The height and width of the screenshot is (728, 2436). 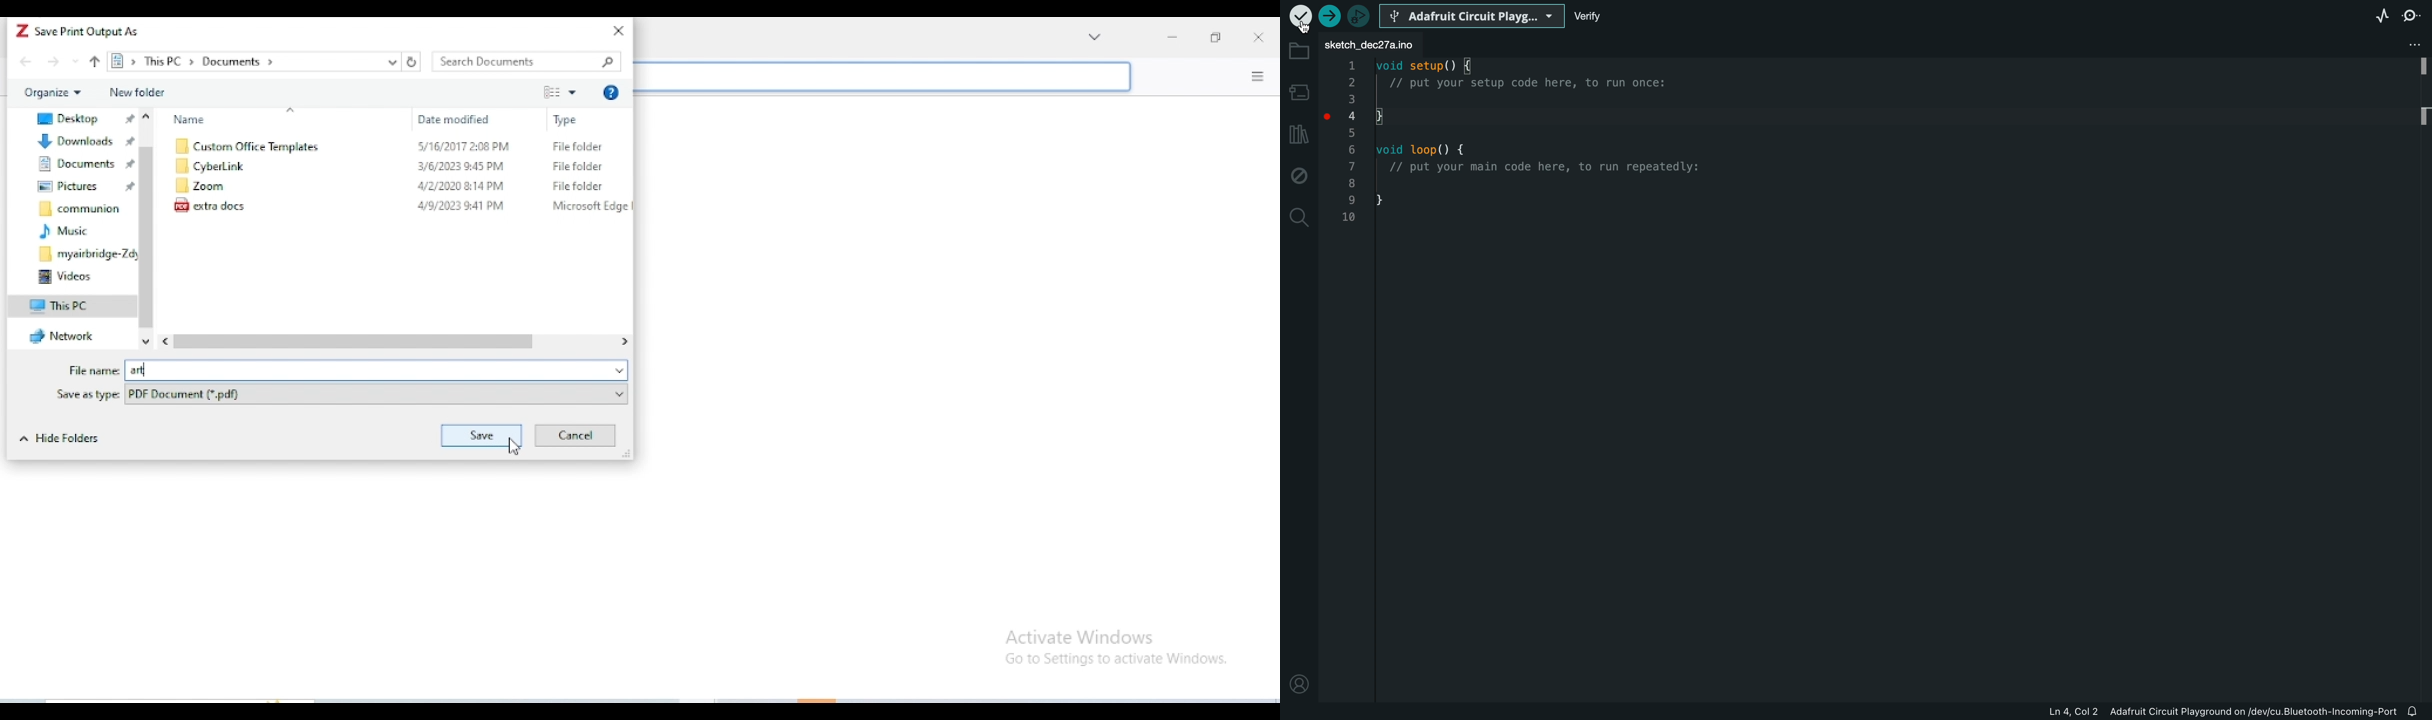 What do you see at coordinates (62, 439) in the screenshot?
I see `hide folders` at bounding box center [62, 439].